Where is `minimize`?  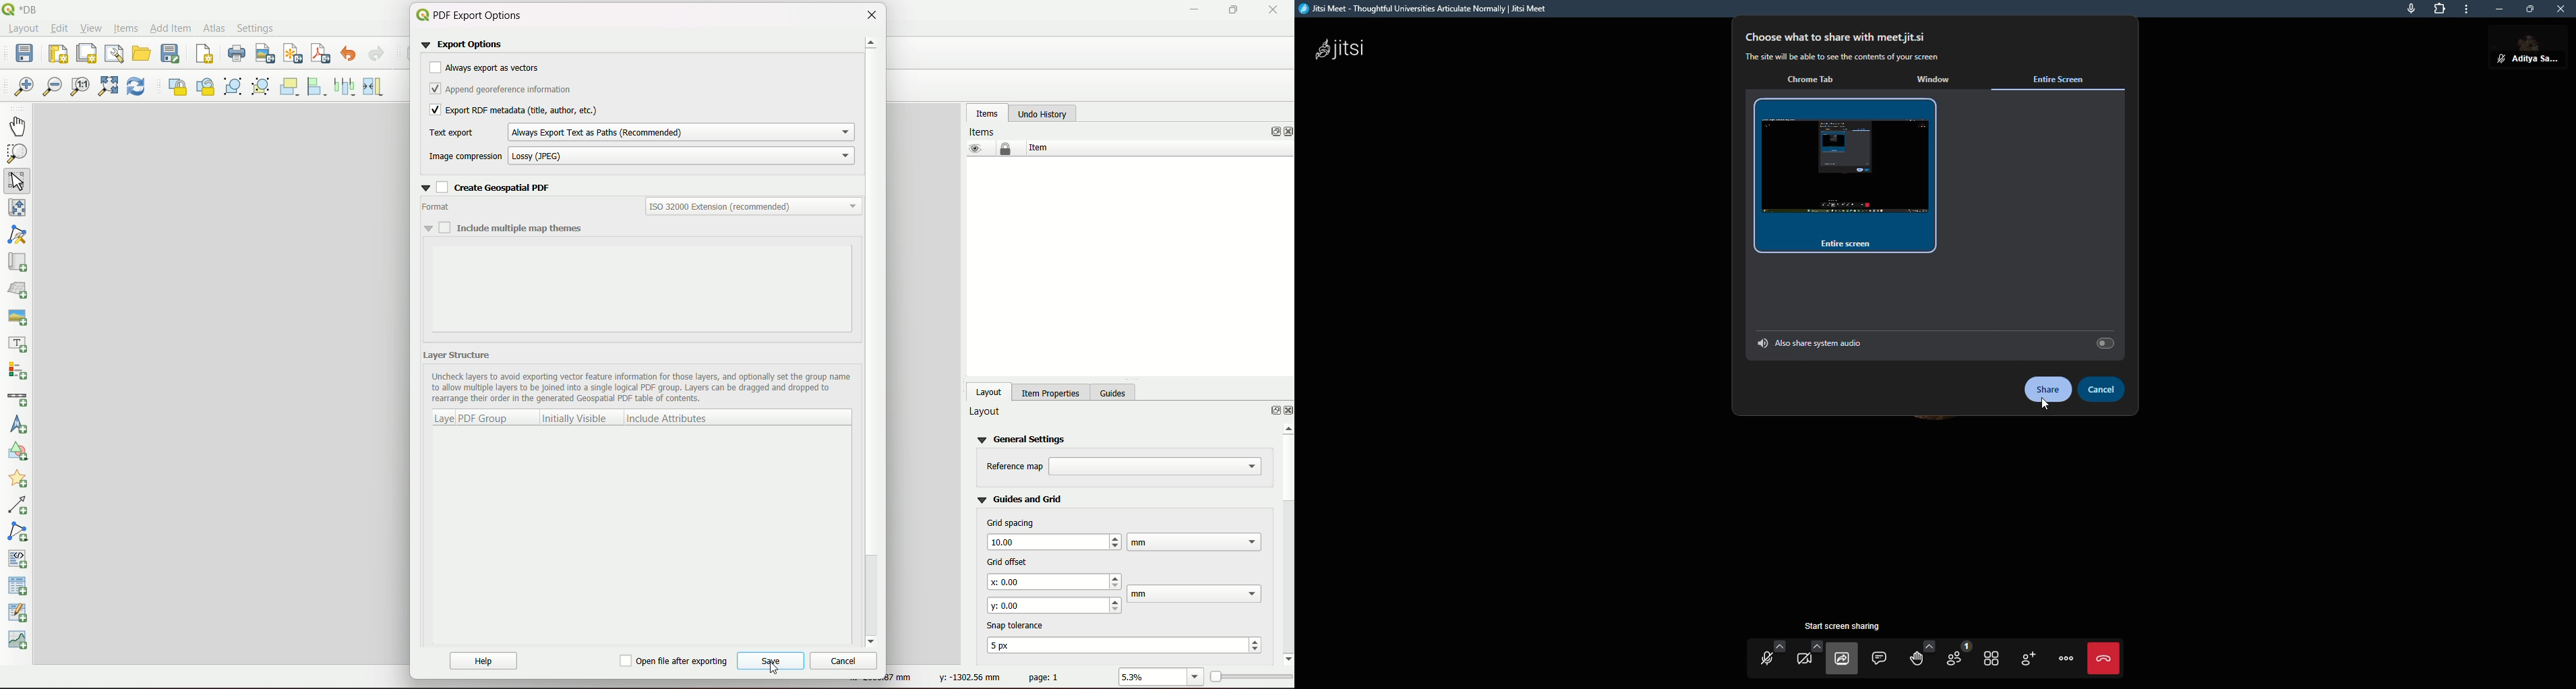 minimize is located at coordinates (2495, 9).